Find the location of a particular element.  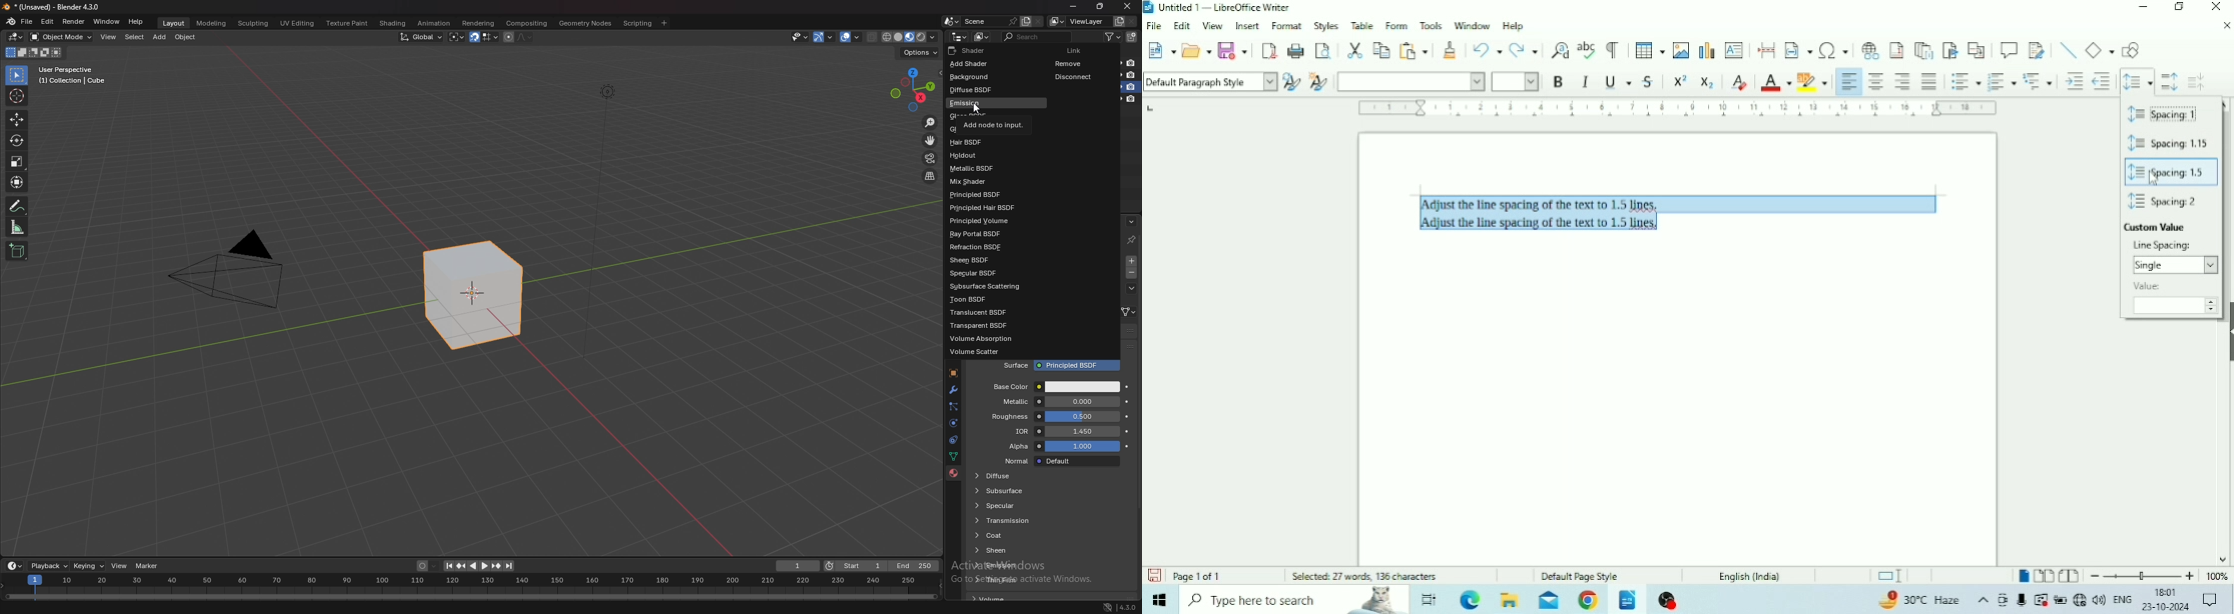

edit is located at coordinates (49, 21).